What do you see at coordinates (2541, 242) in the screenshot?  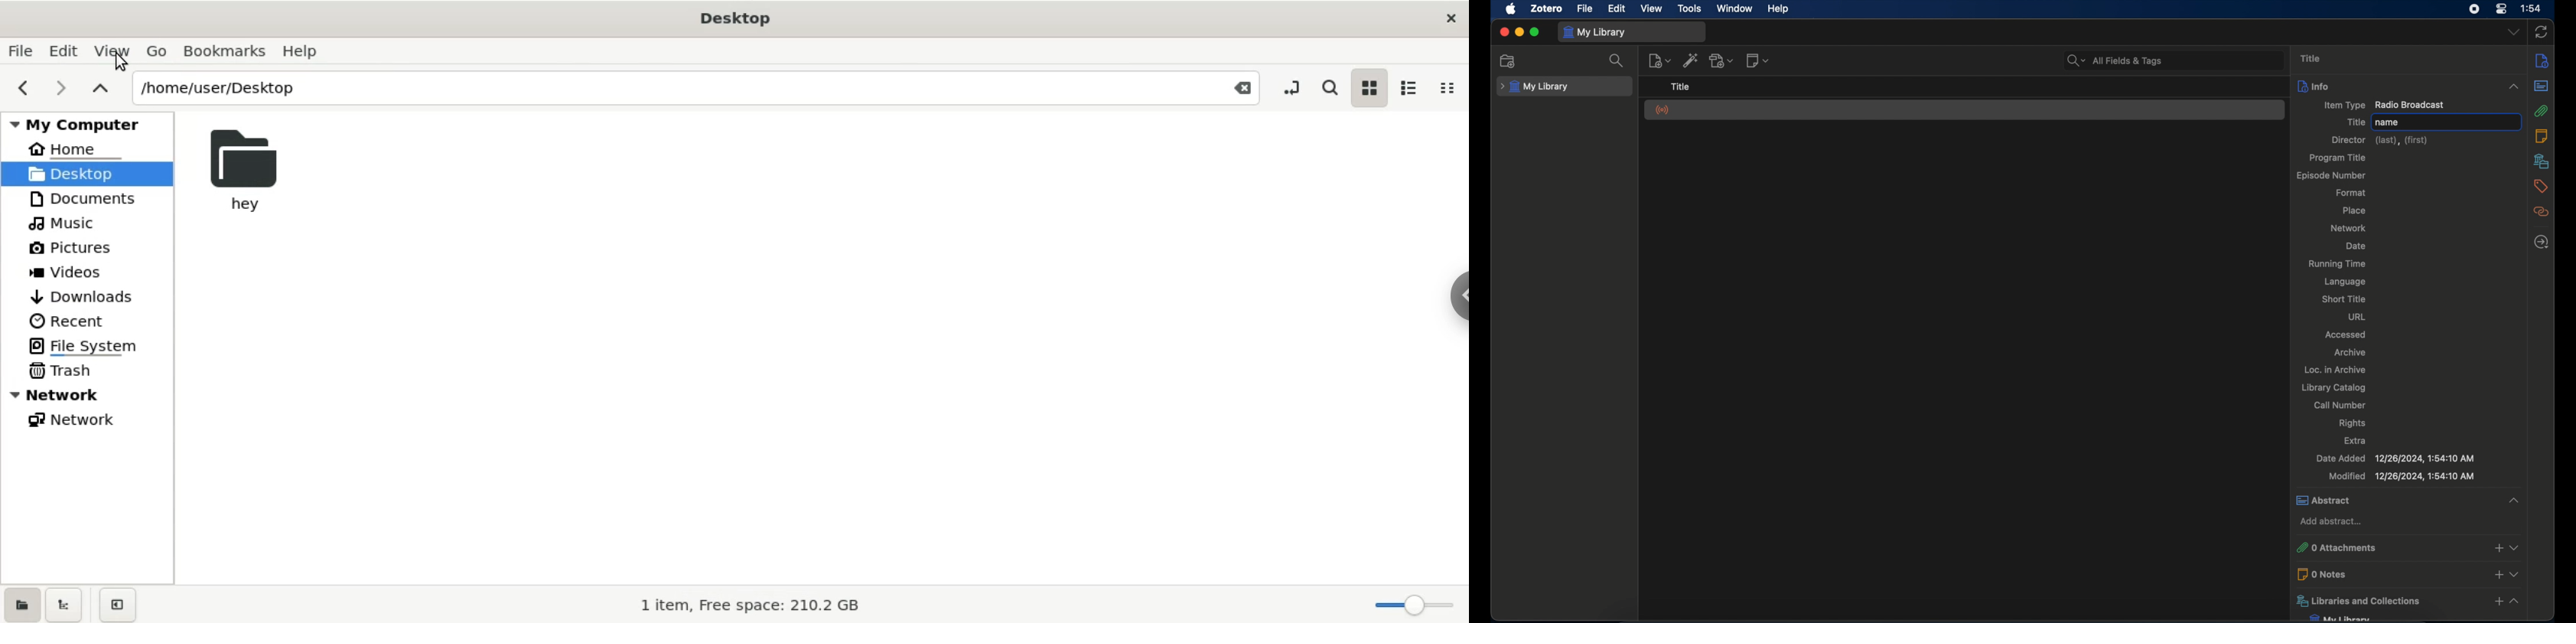 I see `locate` at bounding box center [2541, 242].